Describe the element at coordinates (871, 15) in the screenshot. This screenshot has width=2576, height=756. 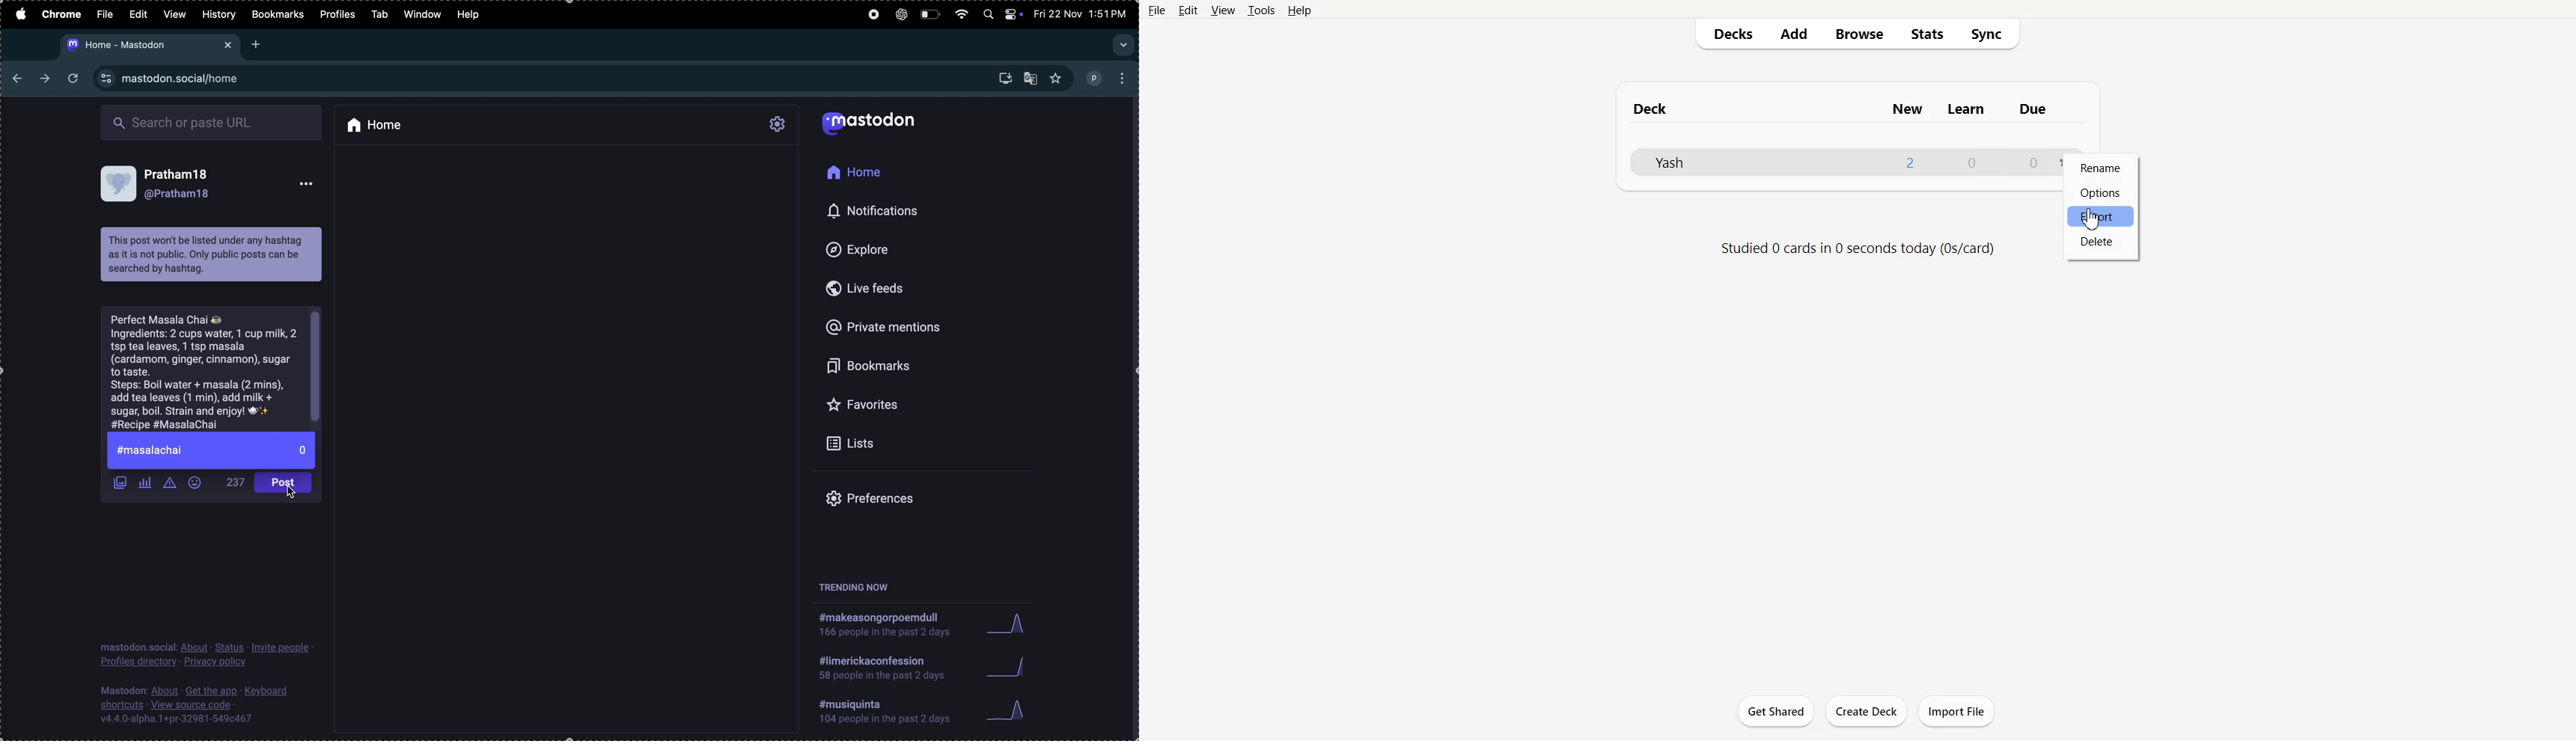
I see `record` at that location.